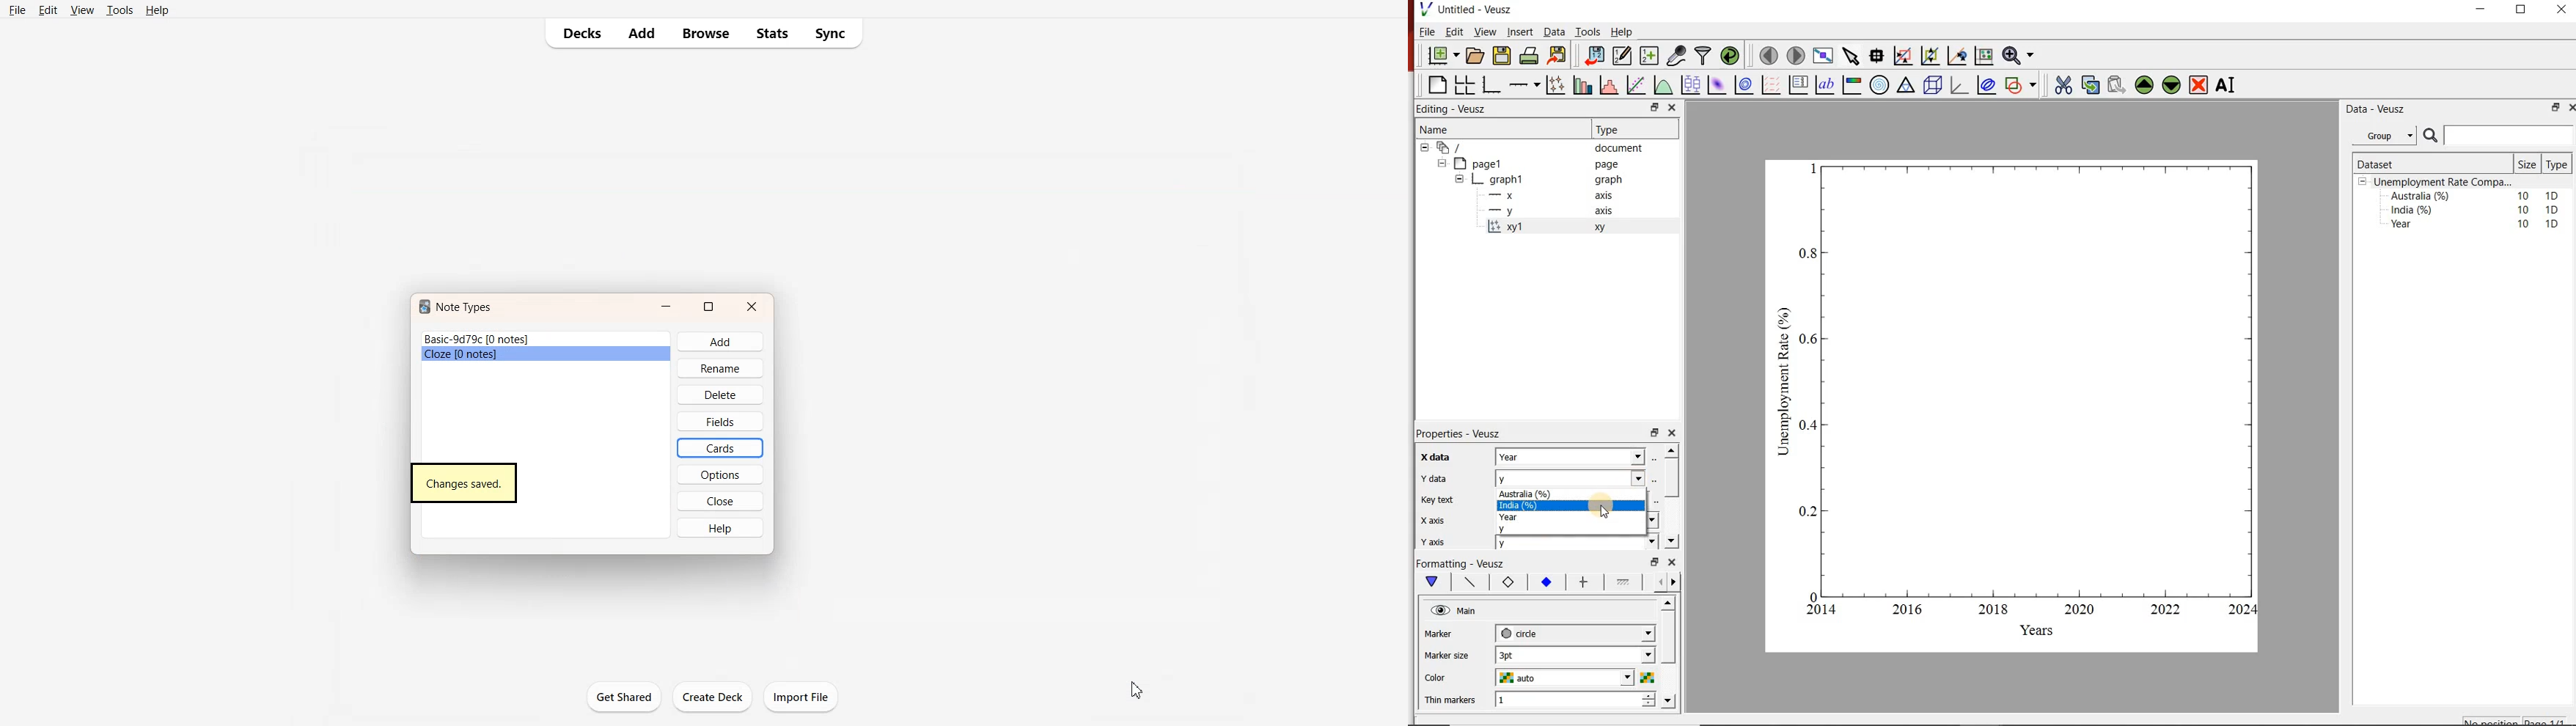 The image size is (2576, 728). I want to click on Australia (%), so click(1574, 494).